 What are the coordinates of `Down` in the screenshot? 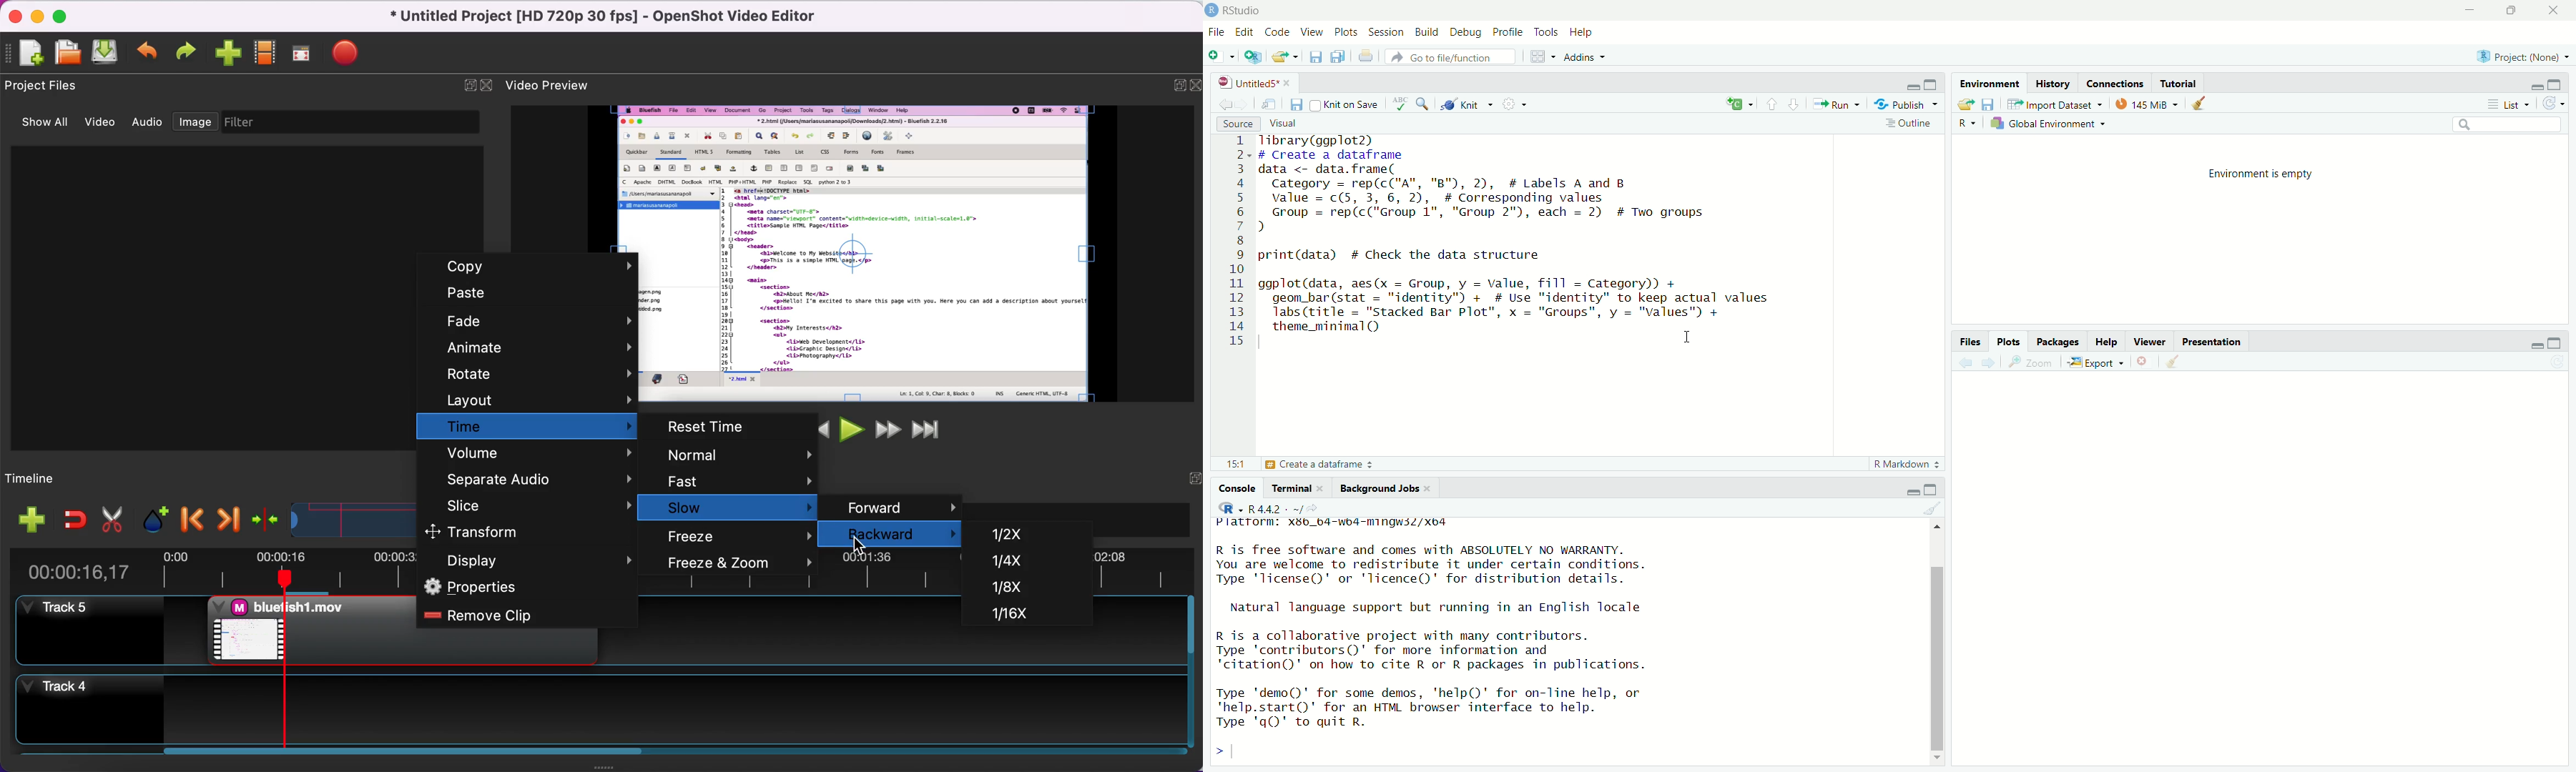 It's located at (1942, 756).